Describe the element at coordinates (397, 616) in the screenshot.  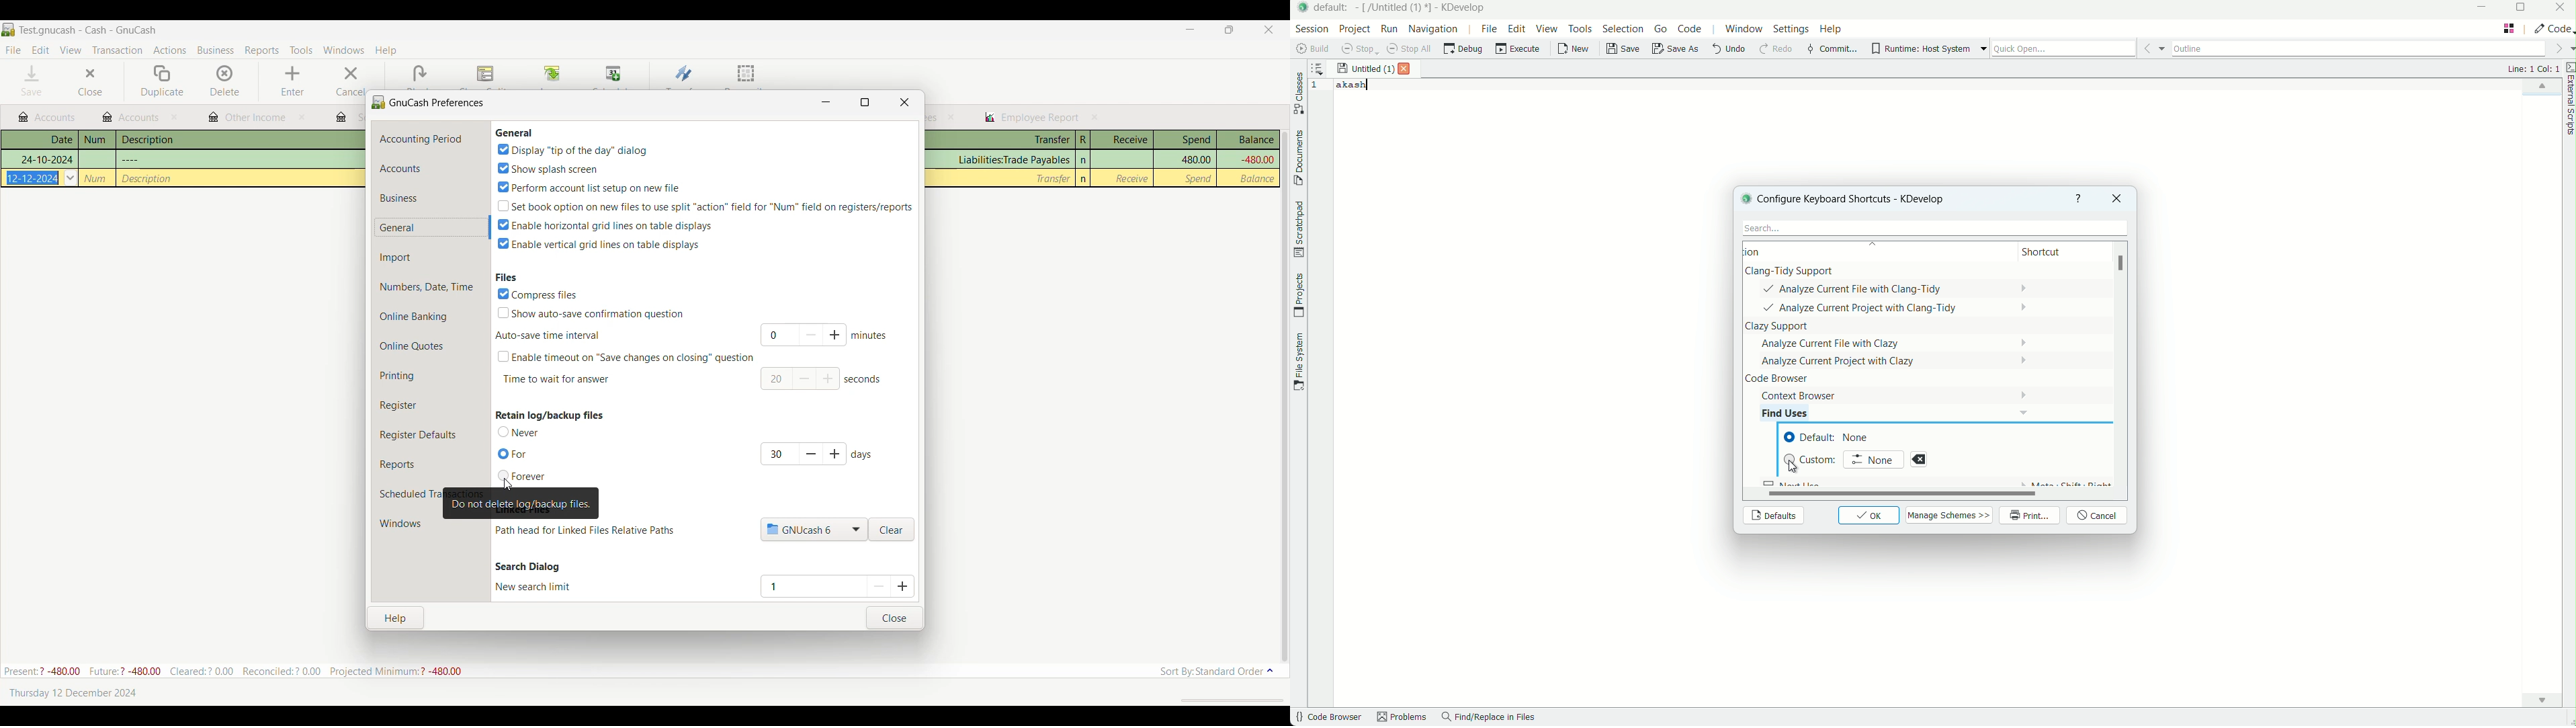
I see `Help` at that location.